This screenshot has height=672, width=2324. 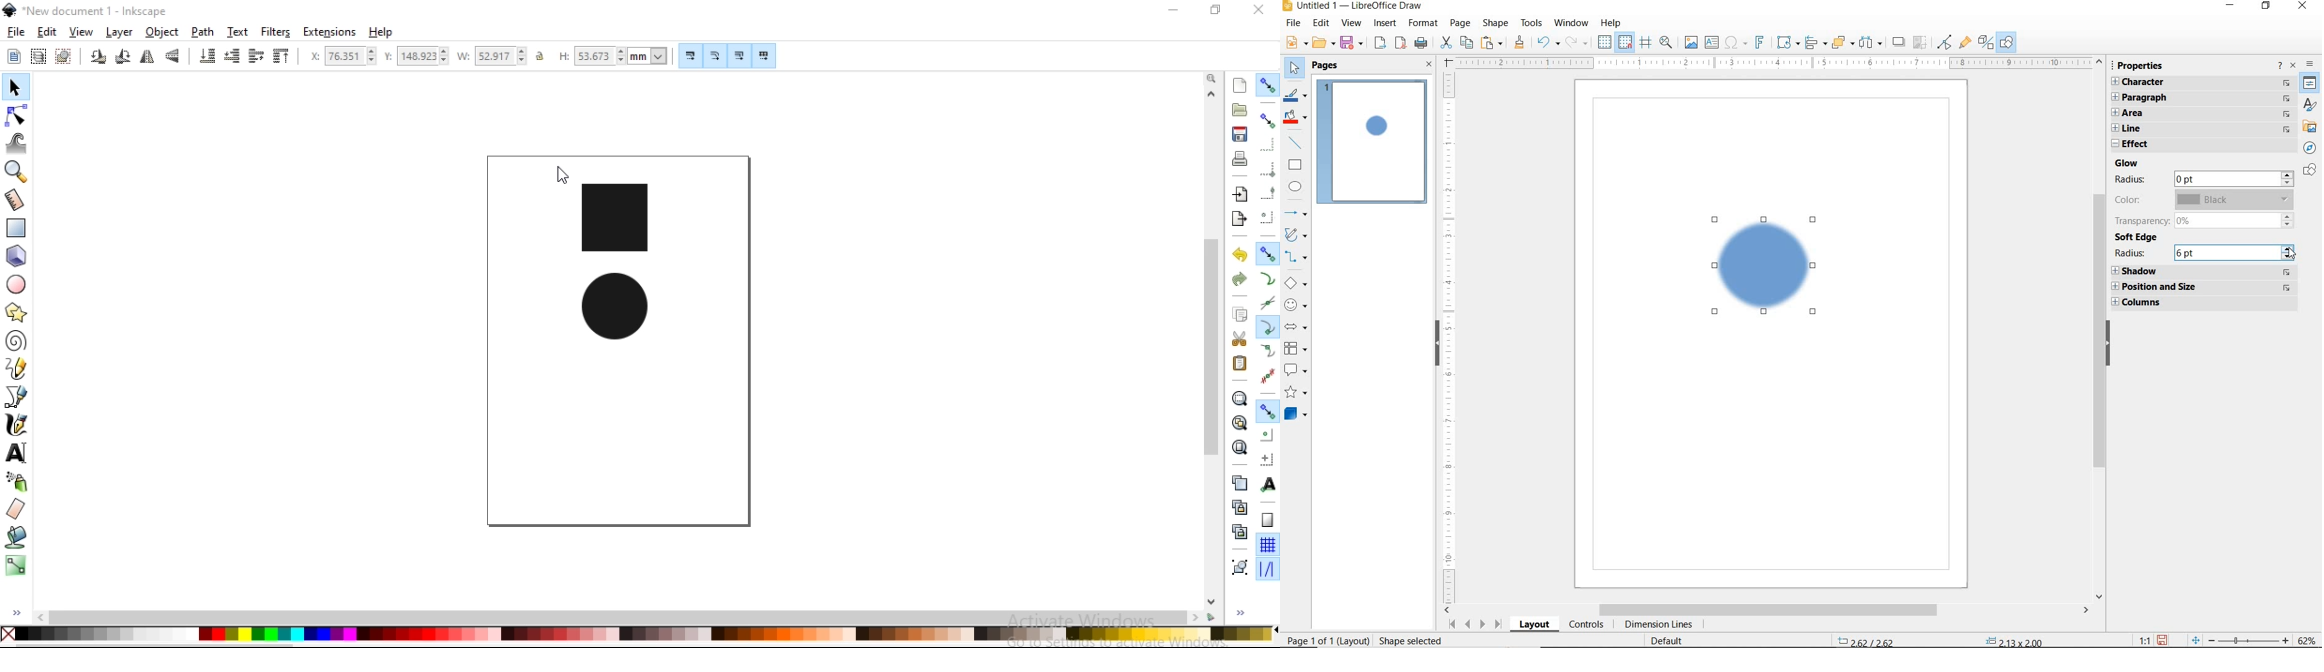 I want to click on RECTANGLE, so click(x=1297, y=166).